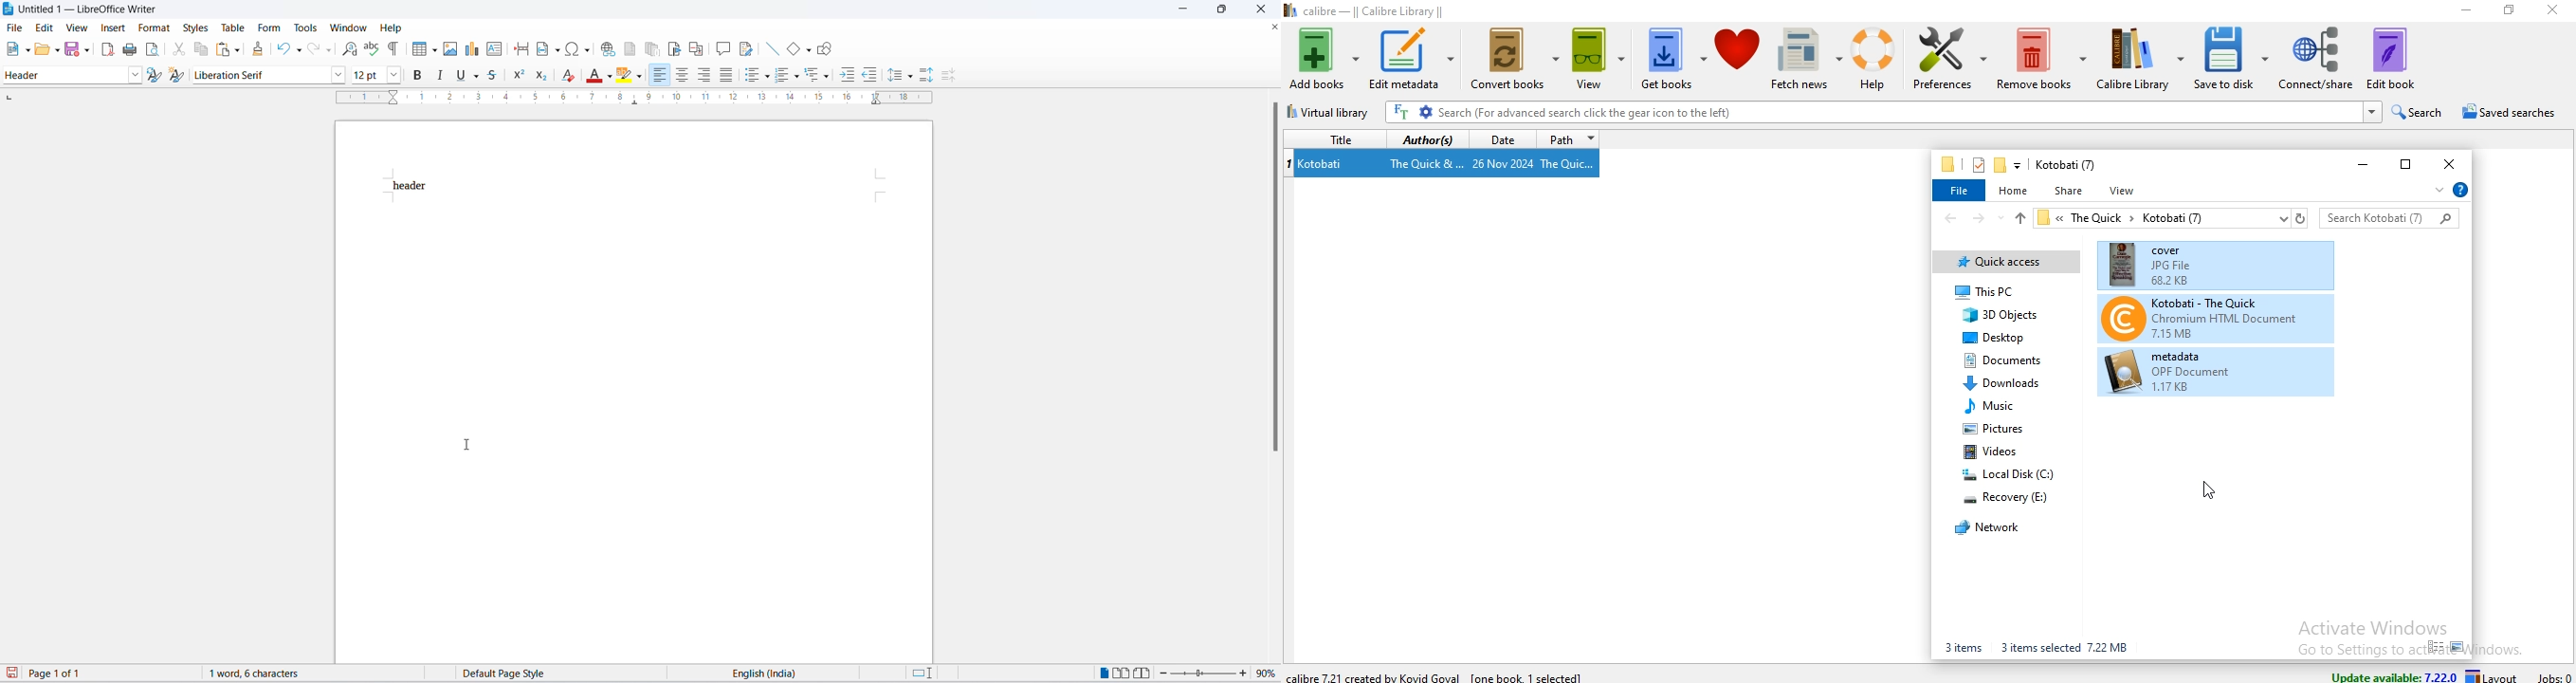  I want to click on insert field, so click(547, 50).